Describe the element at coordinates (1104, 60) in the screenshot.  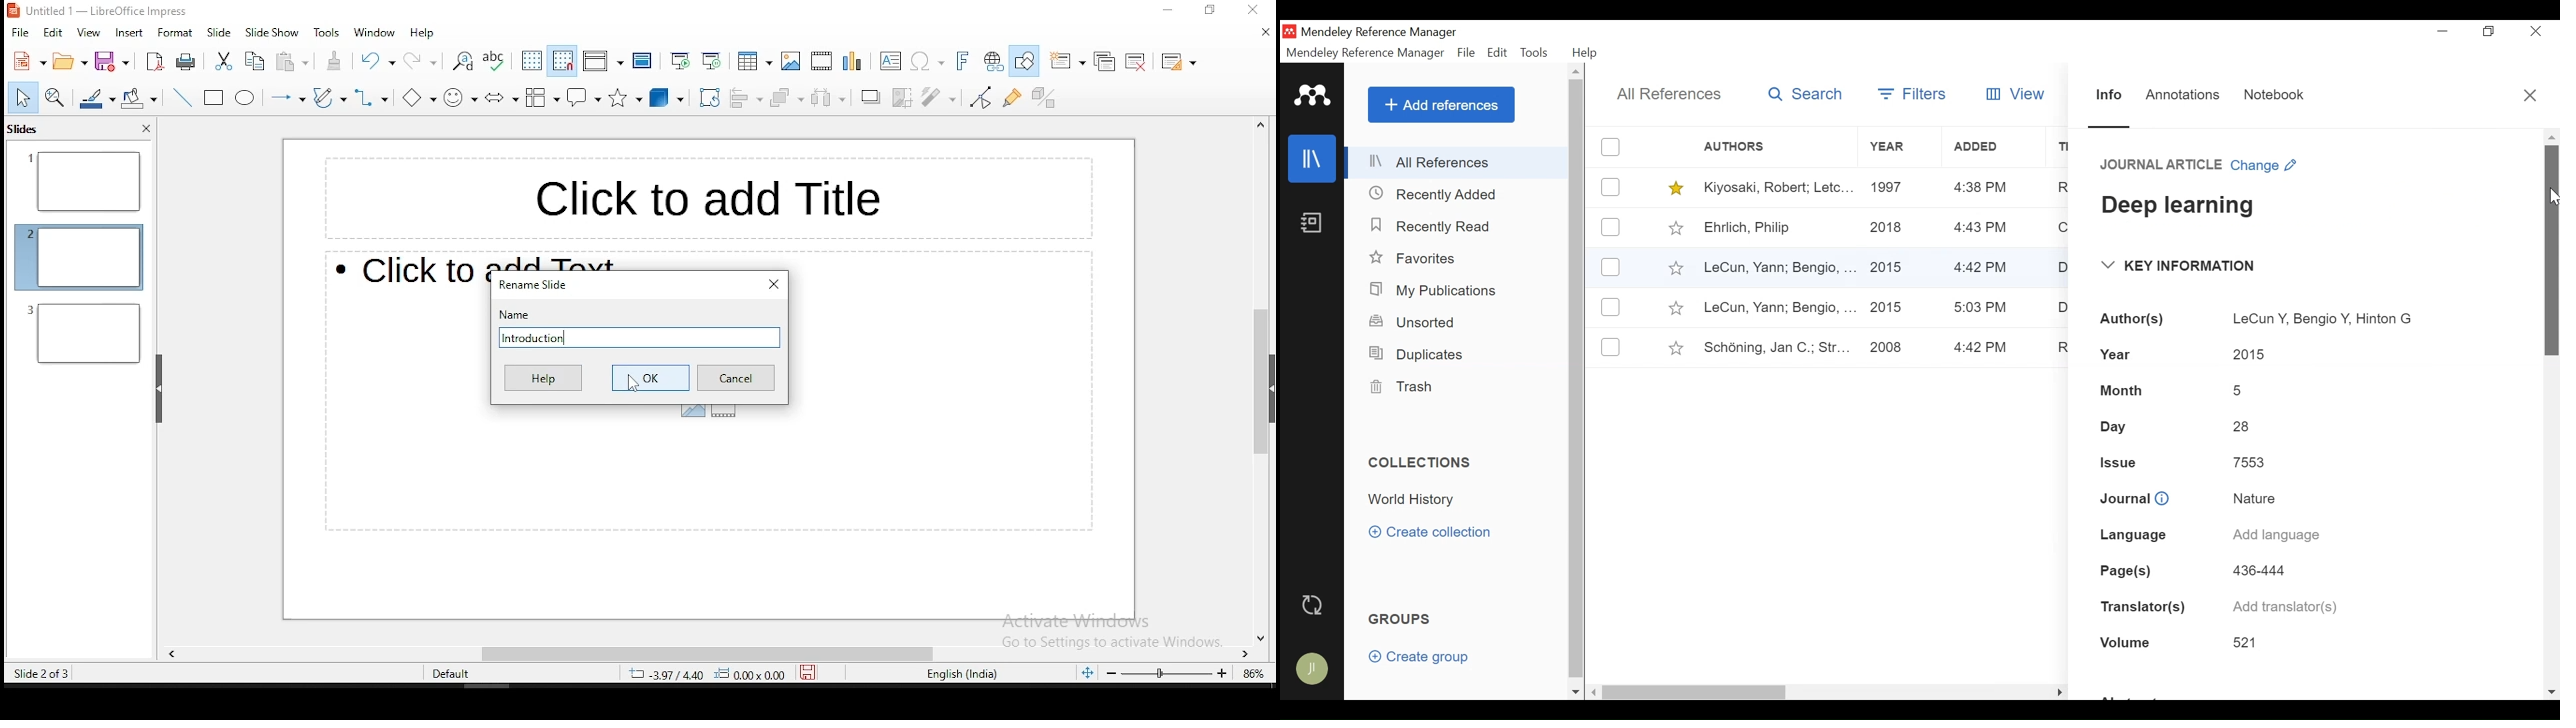
I see `duplicate slide` at that location.